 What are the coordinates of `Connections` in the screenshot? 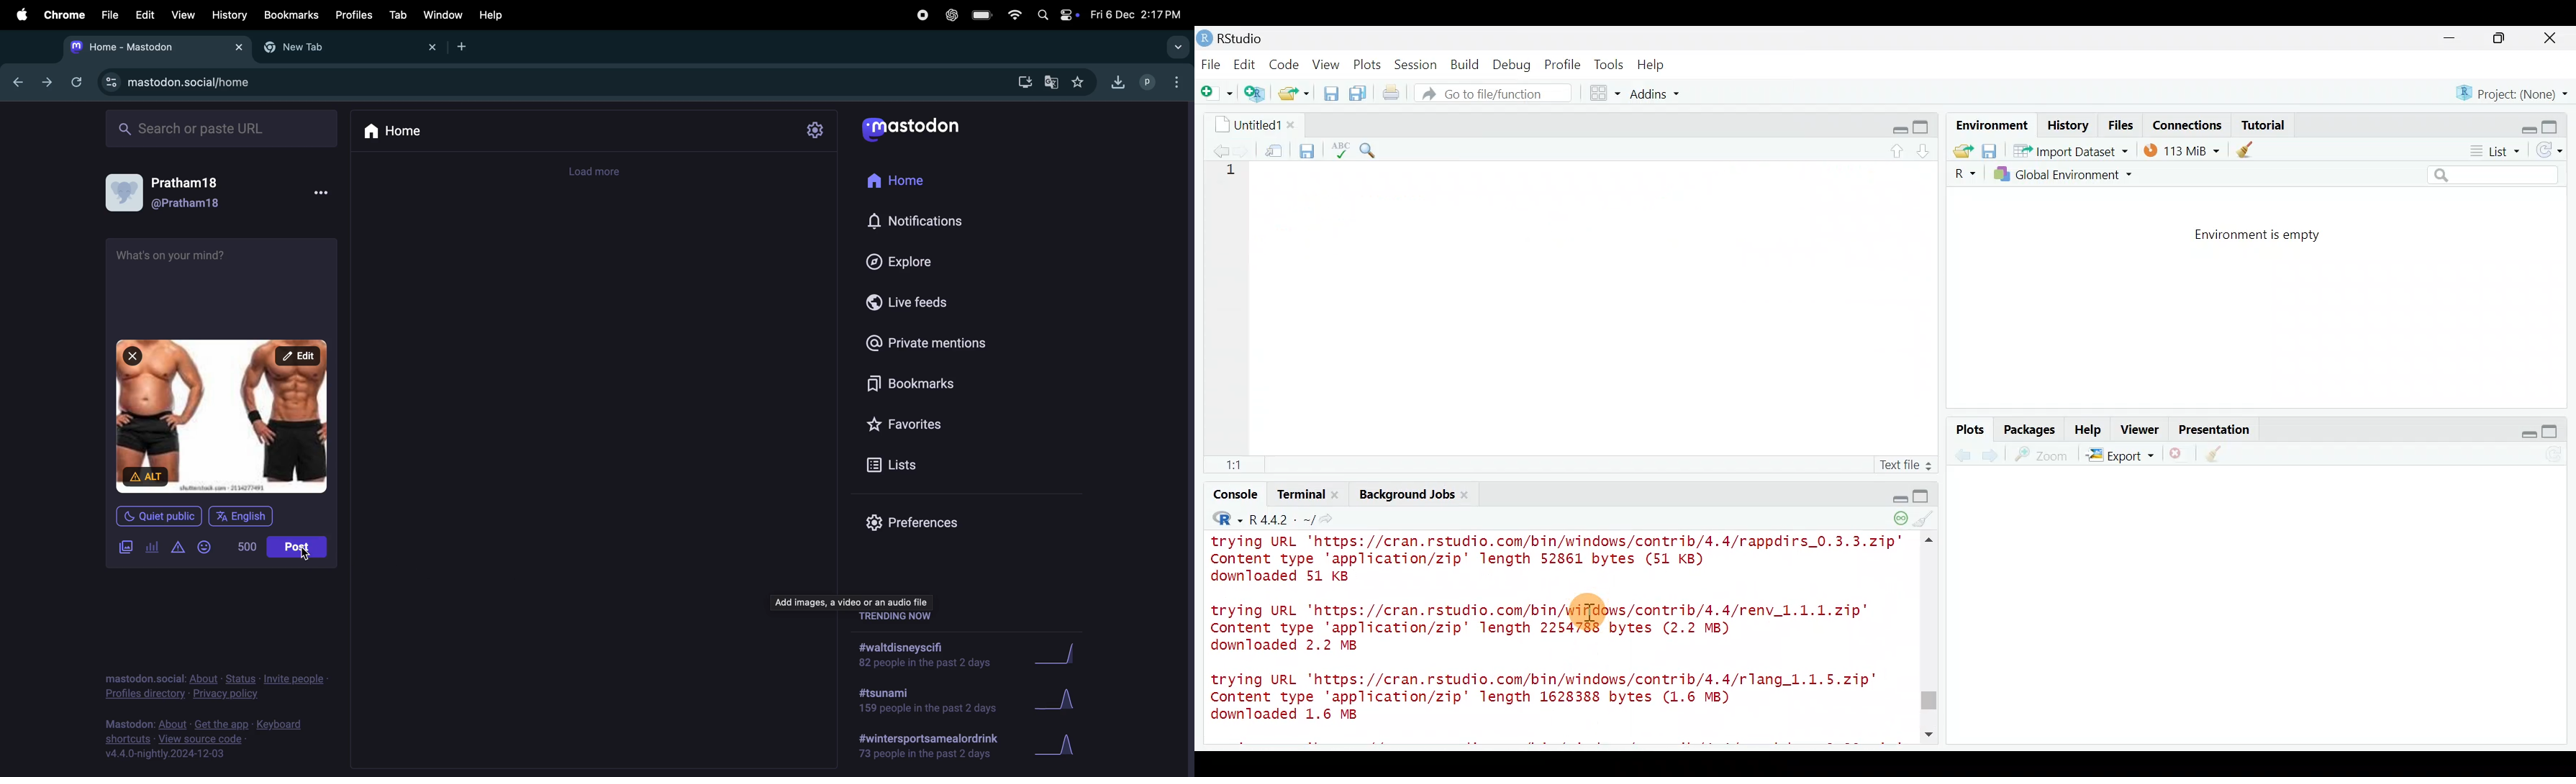 It's located at (2188, 124).